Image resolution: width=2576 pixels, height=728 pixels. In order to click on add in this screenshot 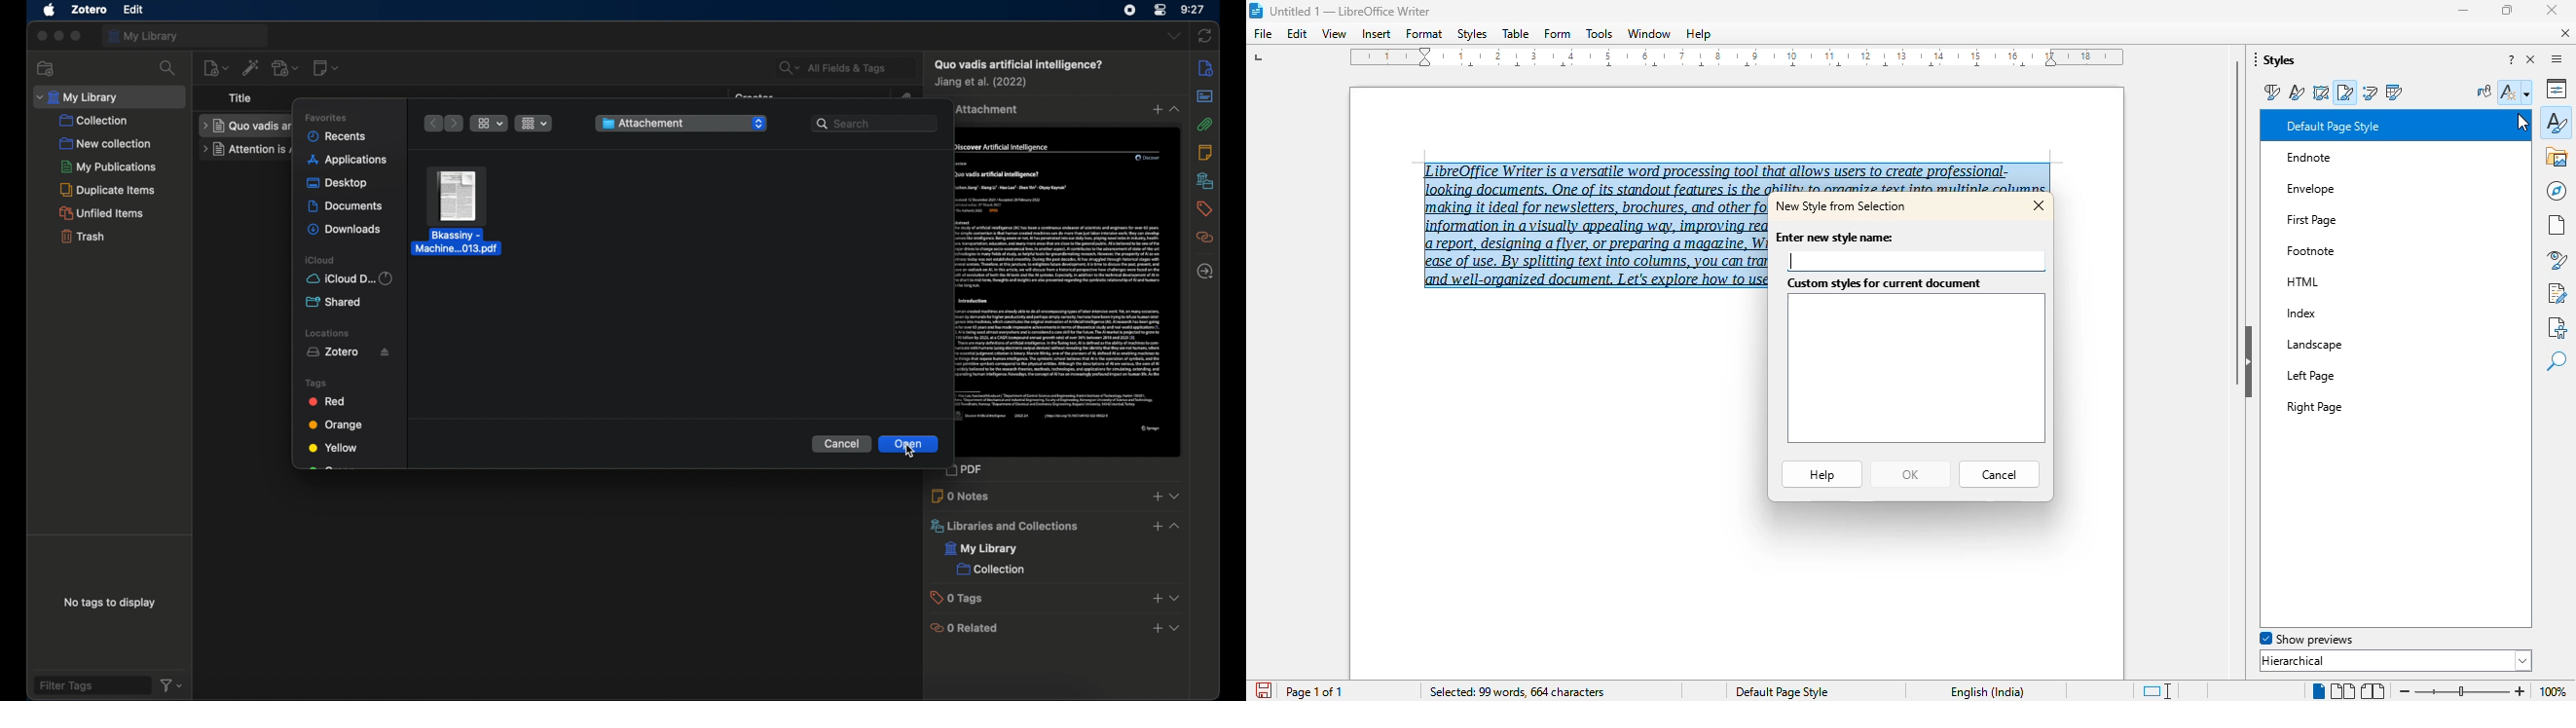, I will do `click(1155, 110)`.